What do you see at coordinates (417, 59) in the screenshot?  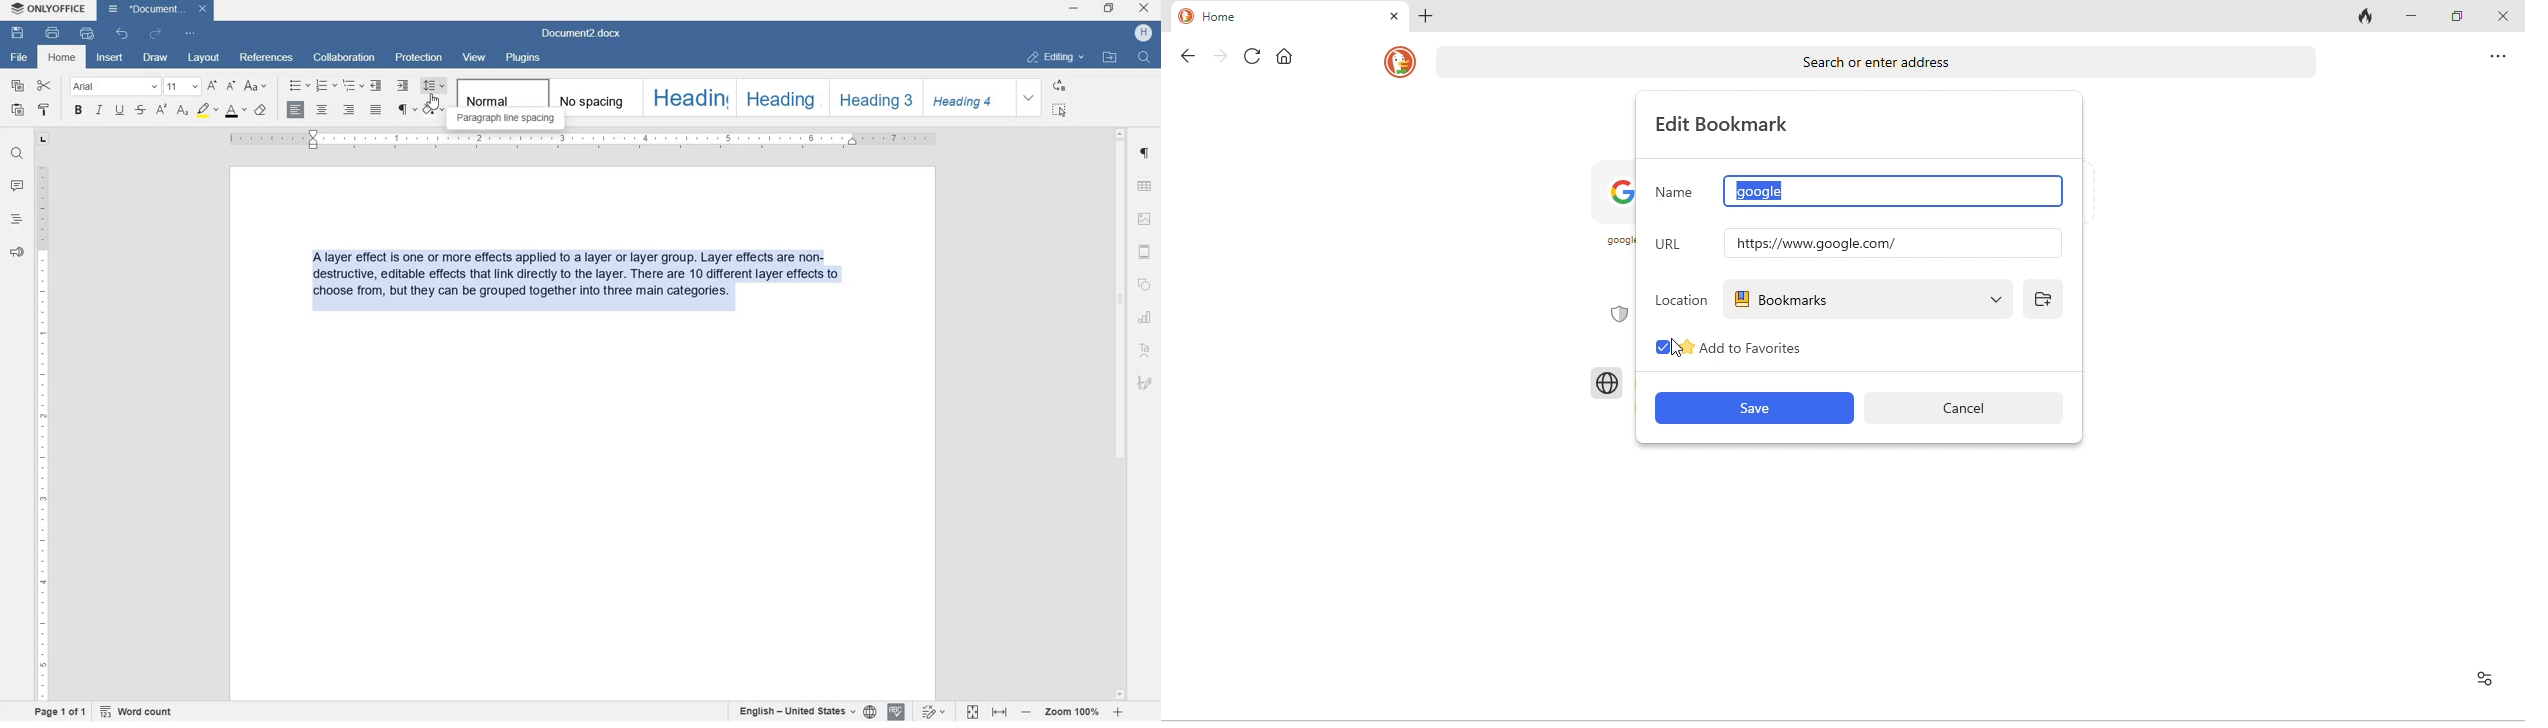 I see `protection` at bounding box center [417, 59].